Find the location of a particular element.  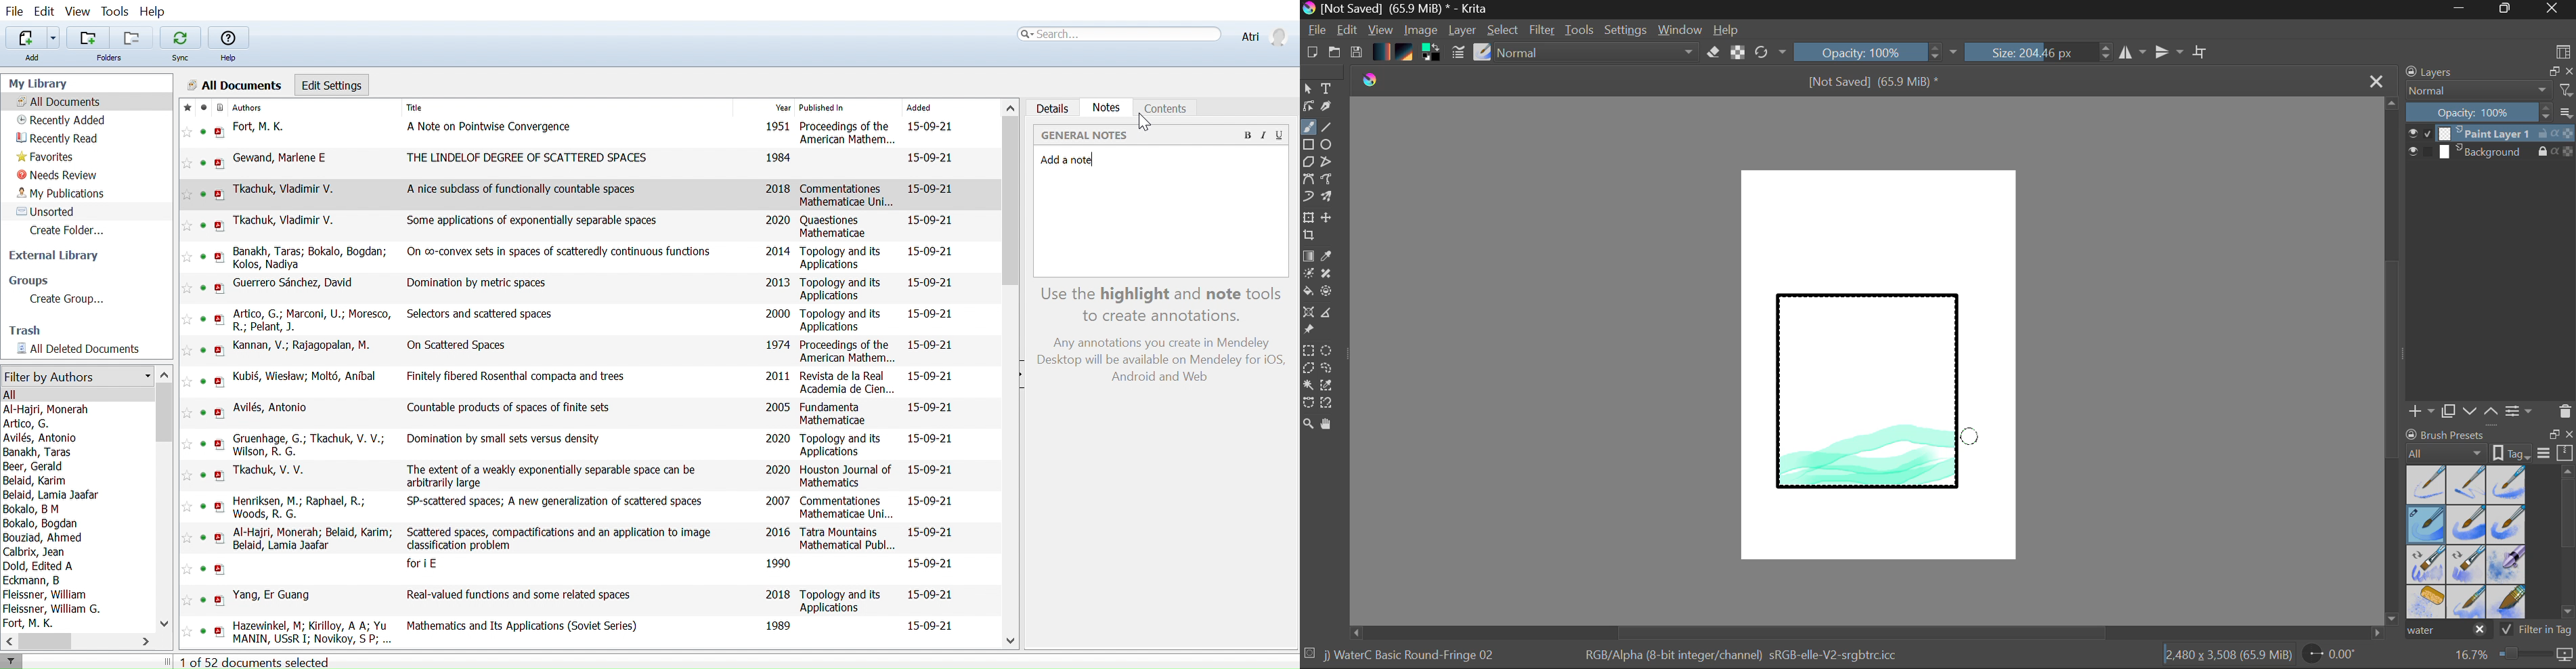

Pattern is located at coordinates (1406, 53).